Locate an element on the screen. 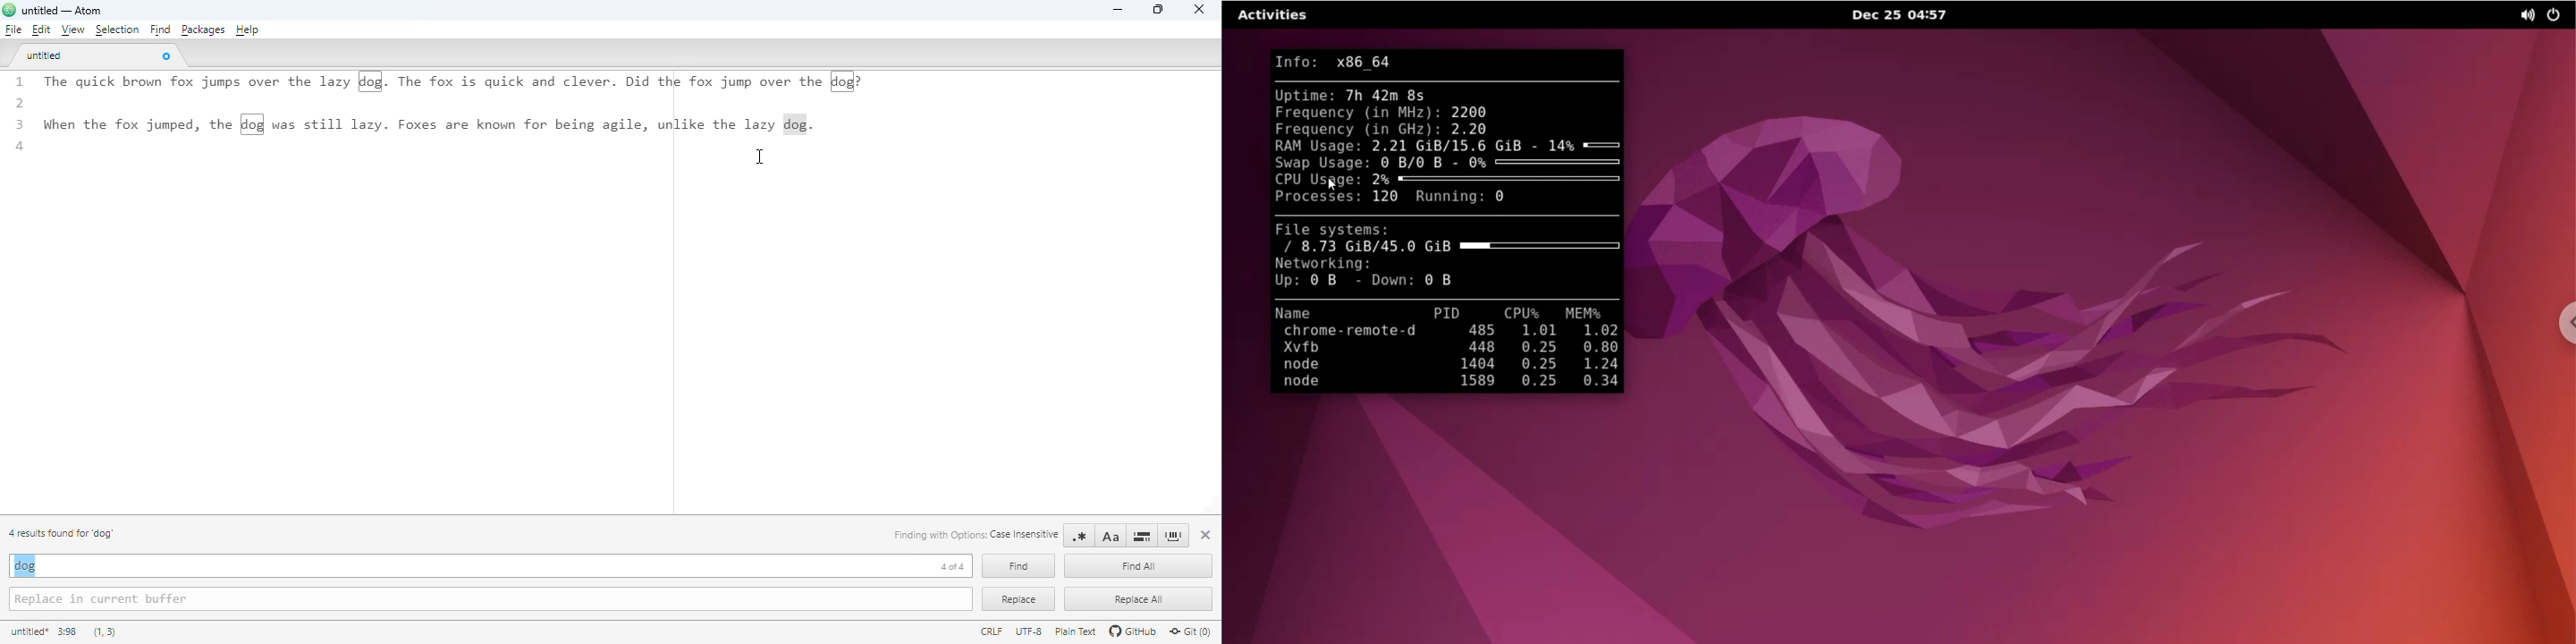 The image size is (2576, 644). close panel is located at coordinates (1206, 535).